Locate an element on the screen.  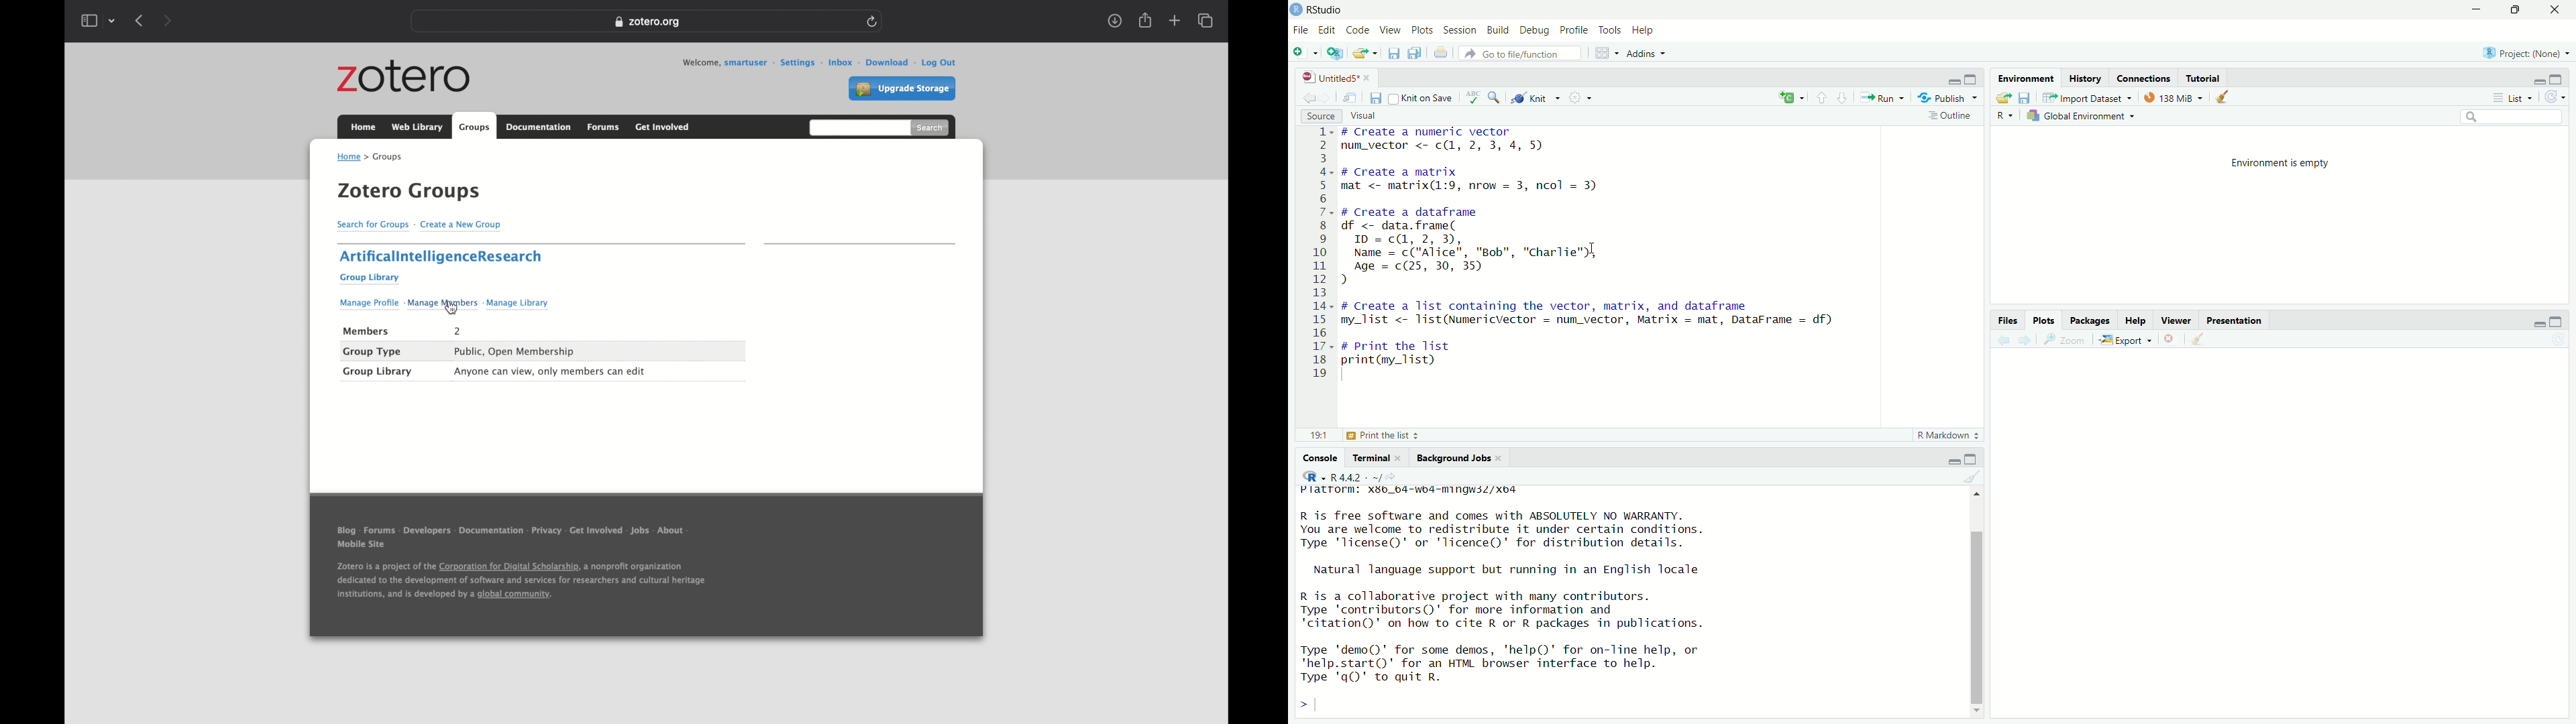
Import Dataset ~ is located at coordinates (2087, 98).